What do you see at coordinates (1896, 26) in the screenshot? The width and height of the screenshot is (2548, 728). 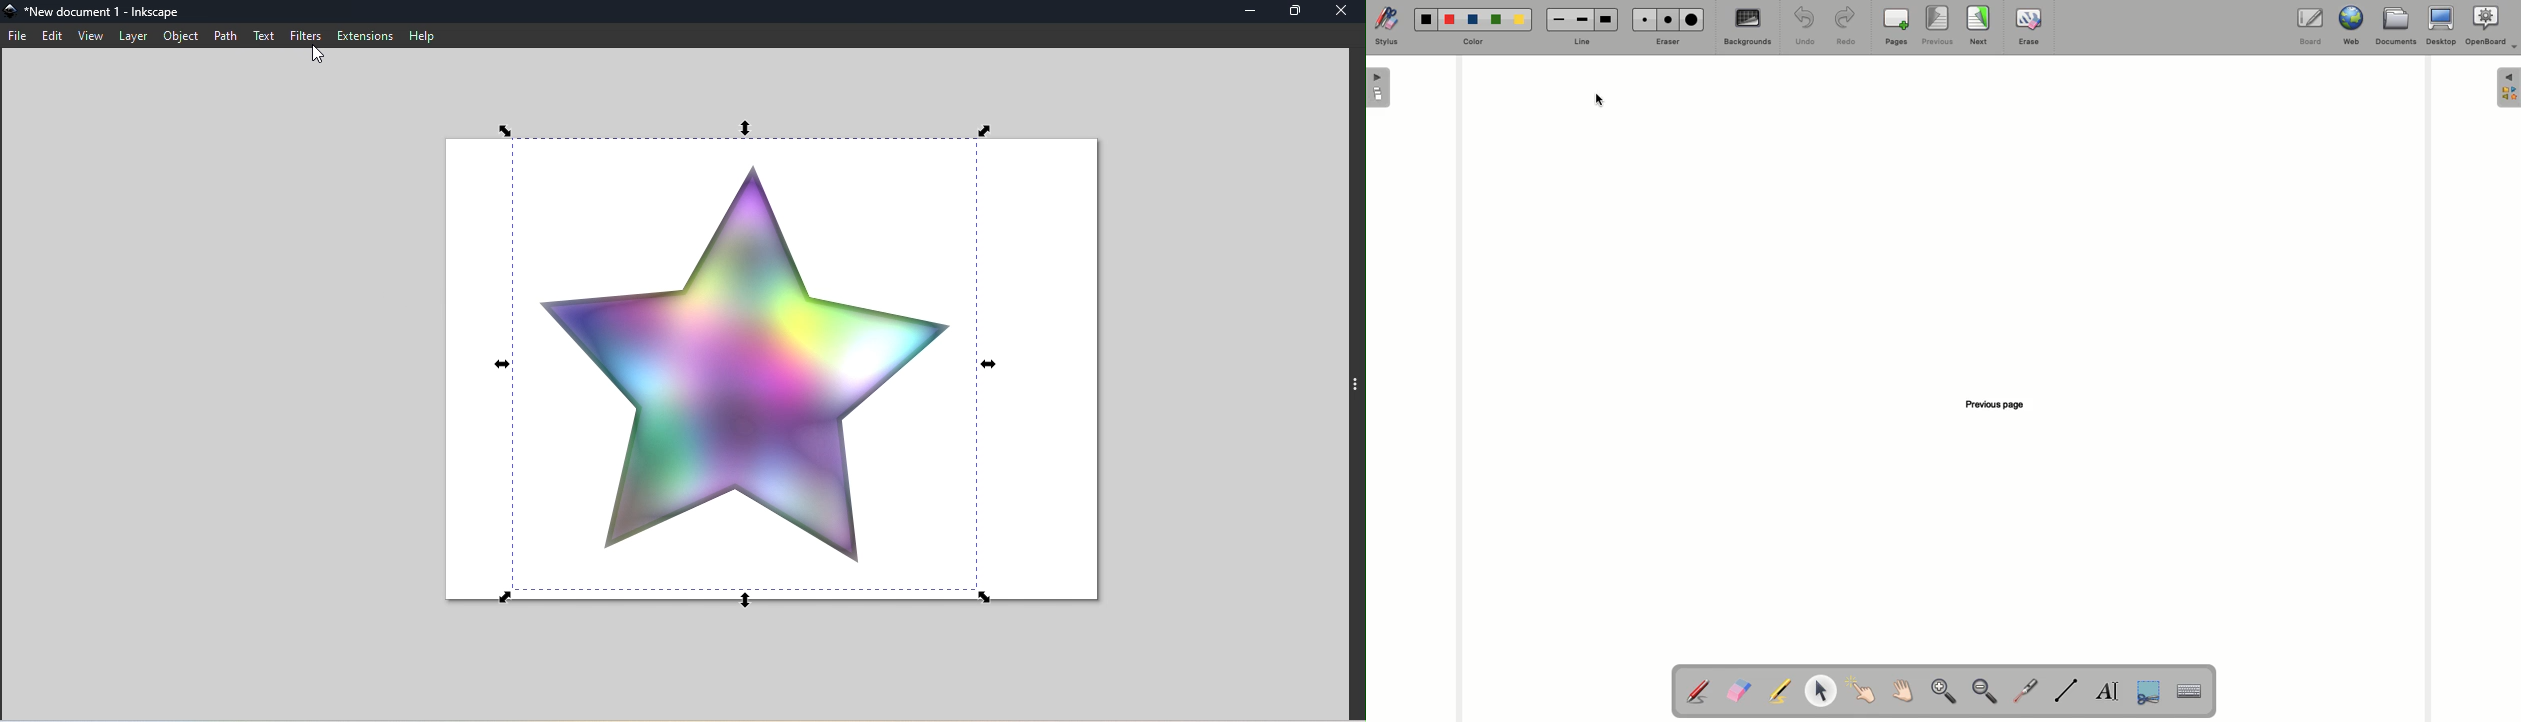 I see `Pages` at bounding box center [1896, 26].